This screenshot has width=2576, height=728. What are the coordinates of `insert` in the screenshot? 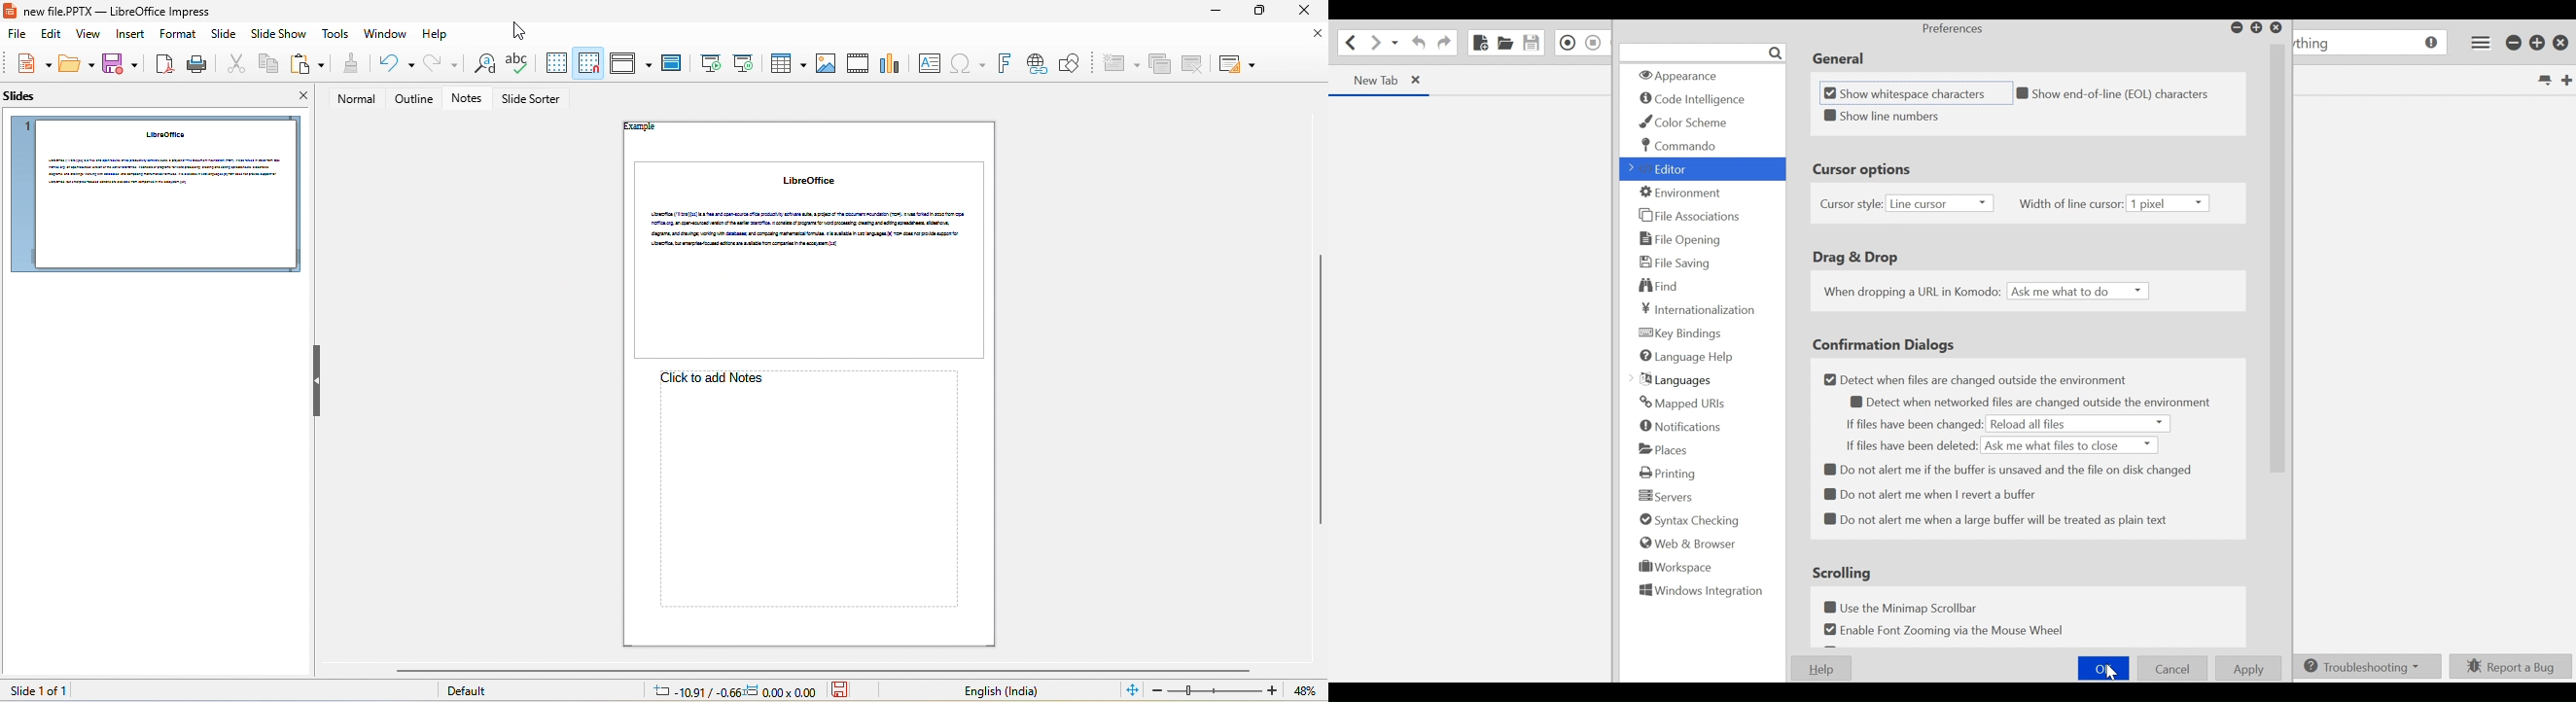 It's located at (132, 35).